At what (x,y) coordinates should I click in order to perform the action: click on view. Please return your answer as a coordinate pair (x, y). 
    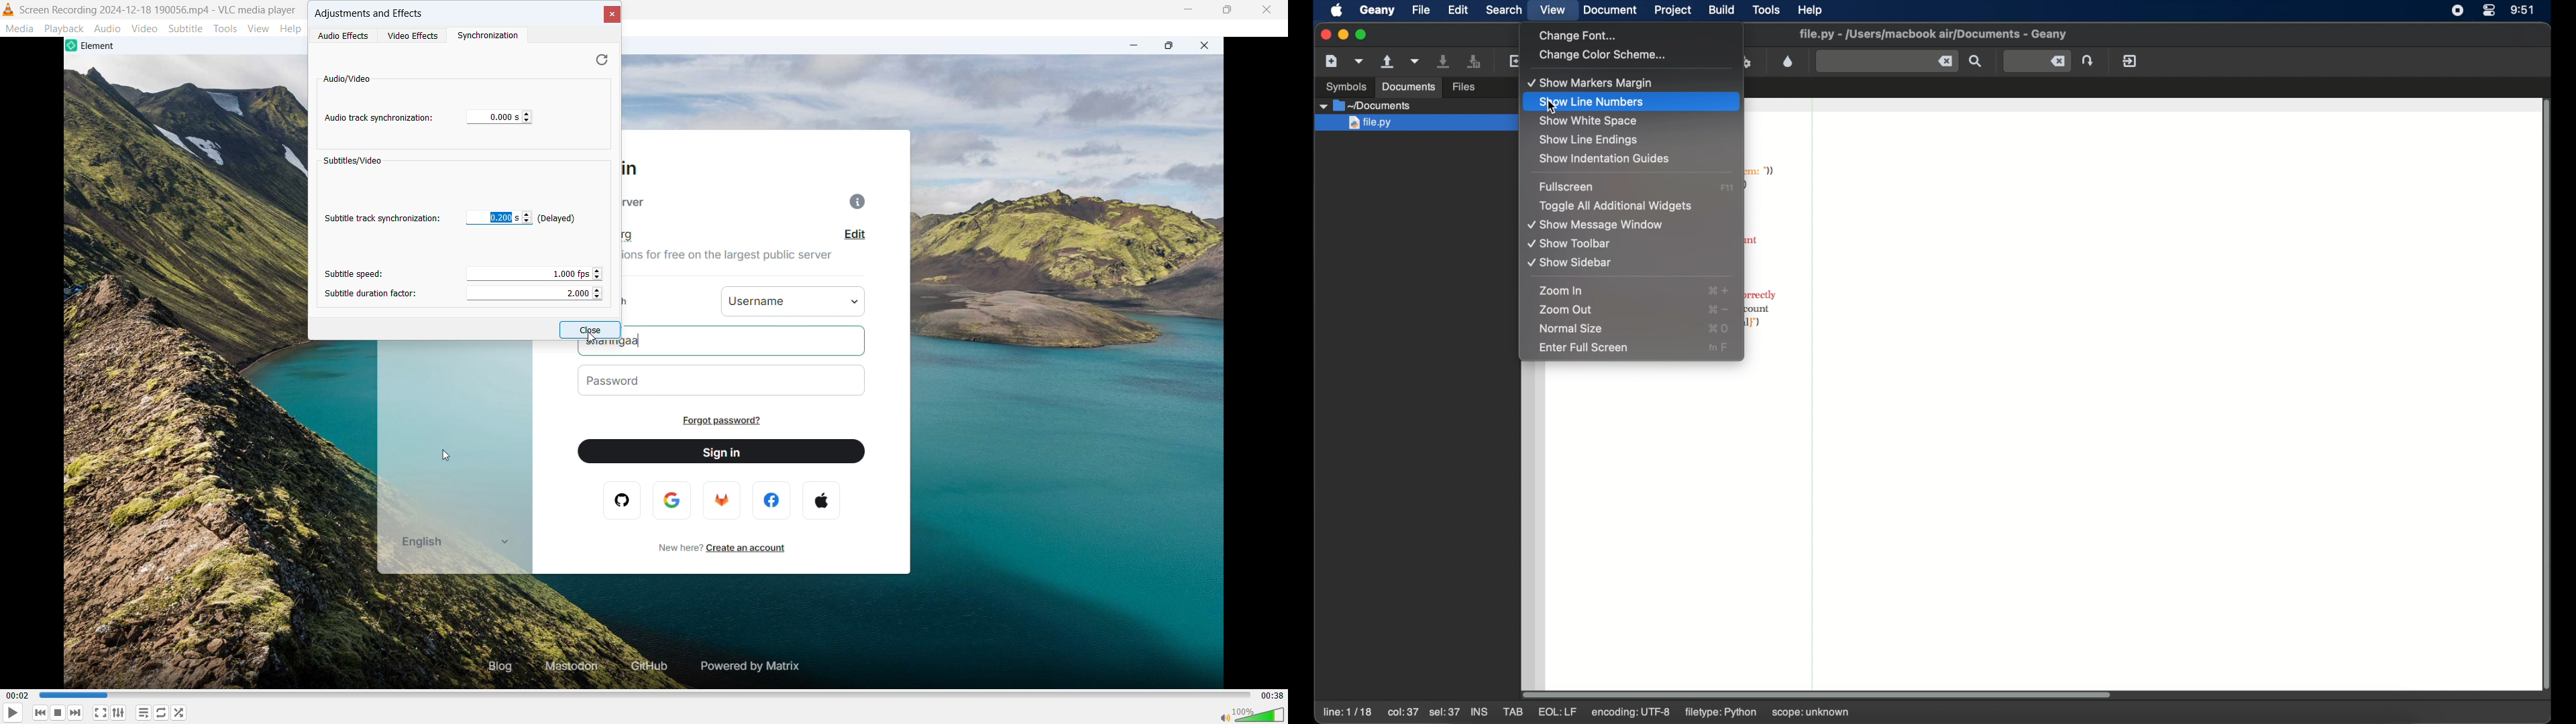
    Looking at the image, I should click on (259, 29).